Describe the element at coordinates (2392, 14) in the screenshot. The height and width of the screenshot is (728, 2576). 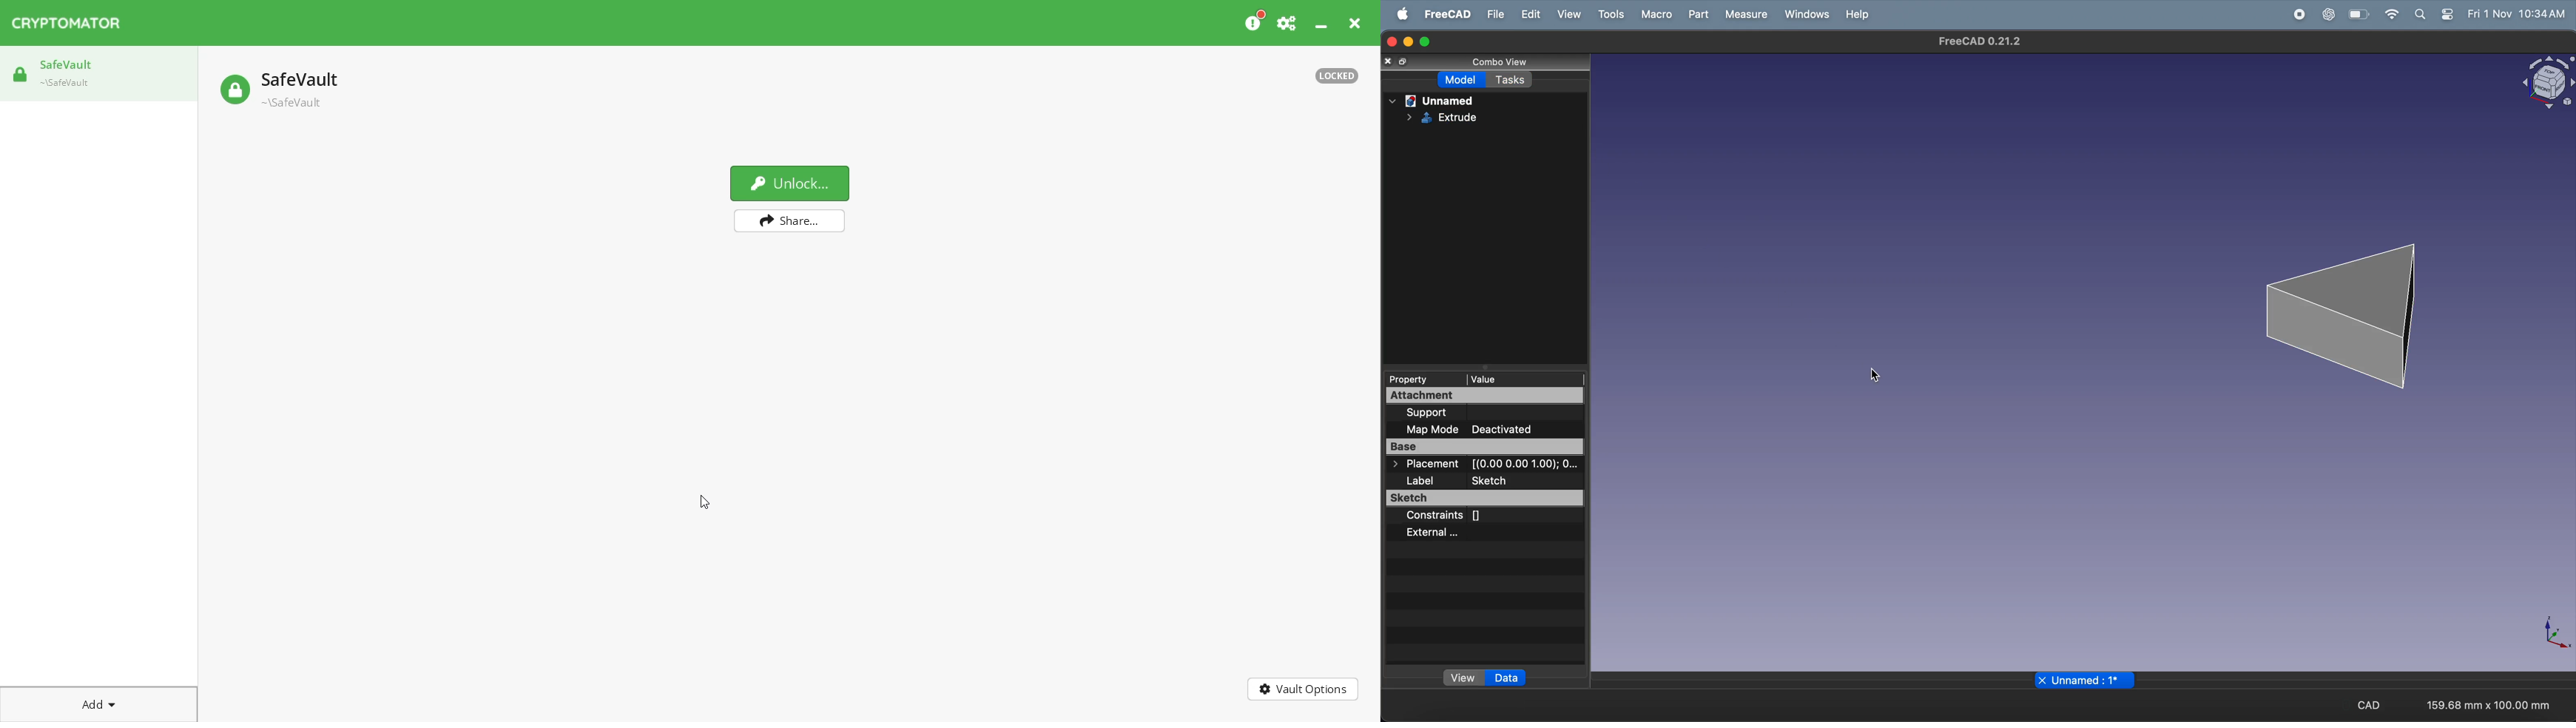
I see `wifi` at that location.